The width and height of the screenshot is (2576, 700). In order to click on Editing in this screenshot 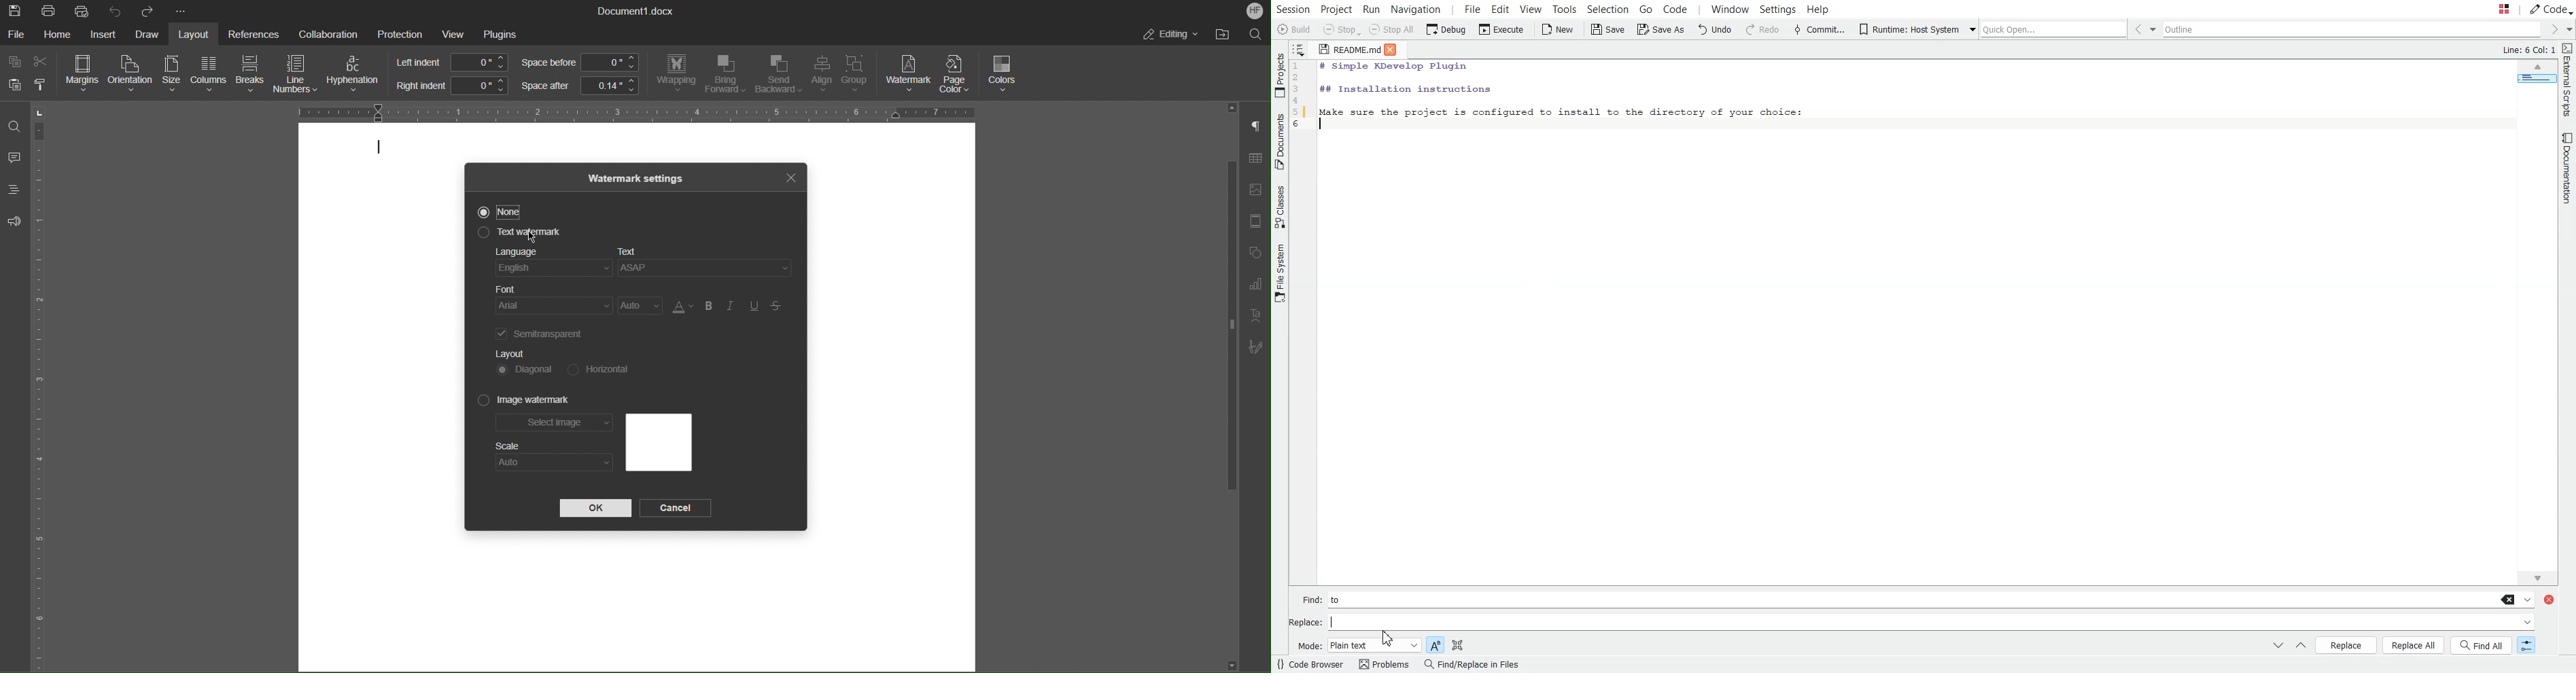, I will do `click(1170, 34)`.